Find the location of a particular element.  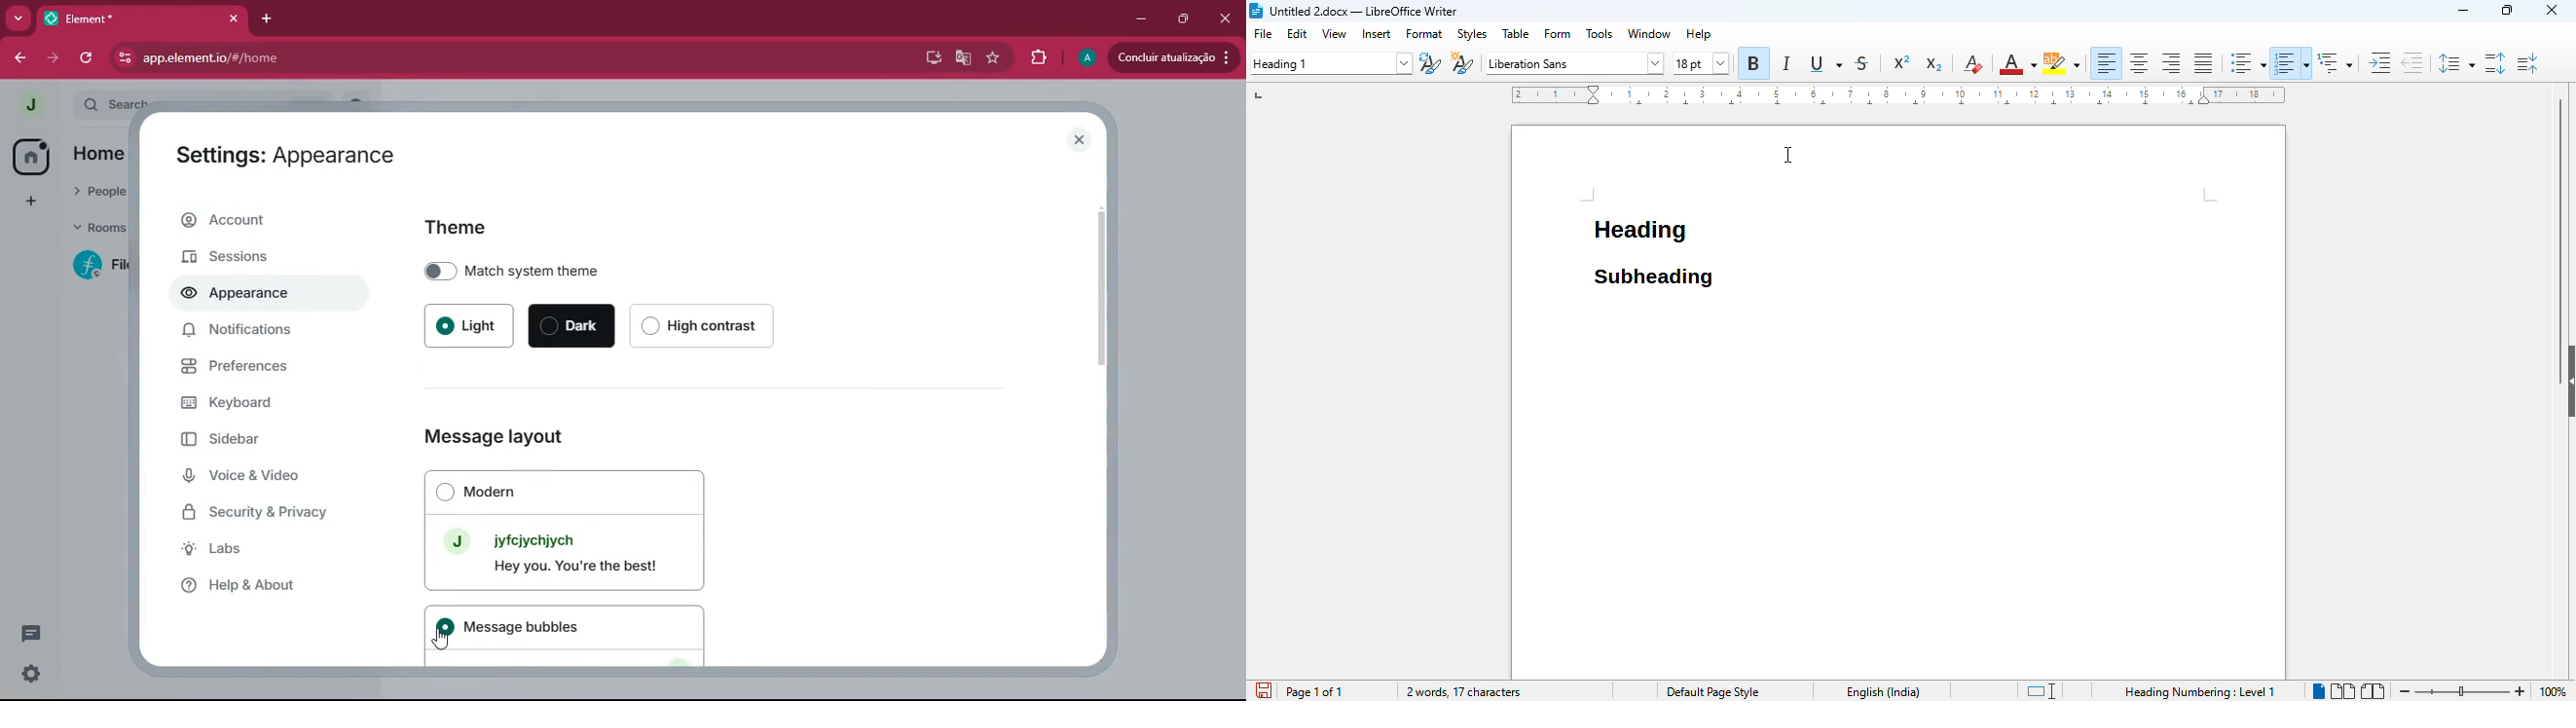

home is located at coordinates (103, 154).